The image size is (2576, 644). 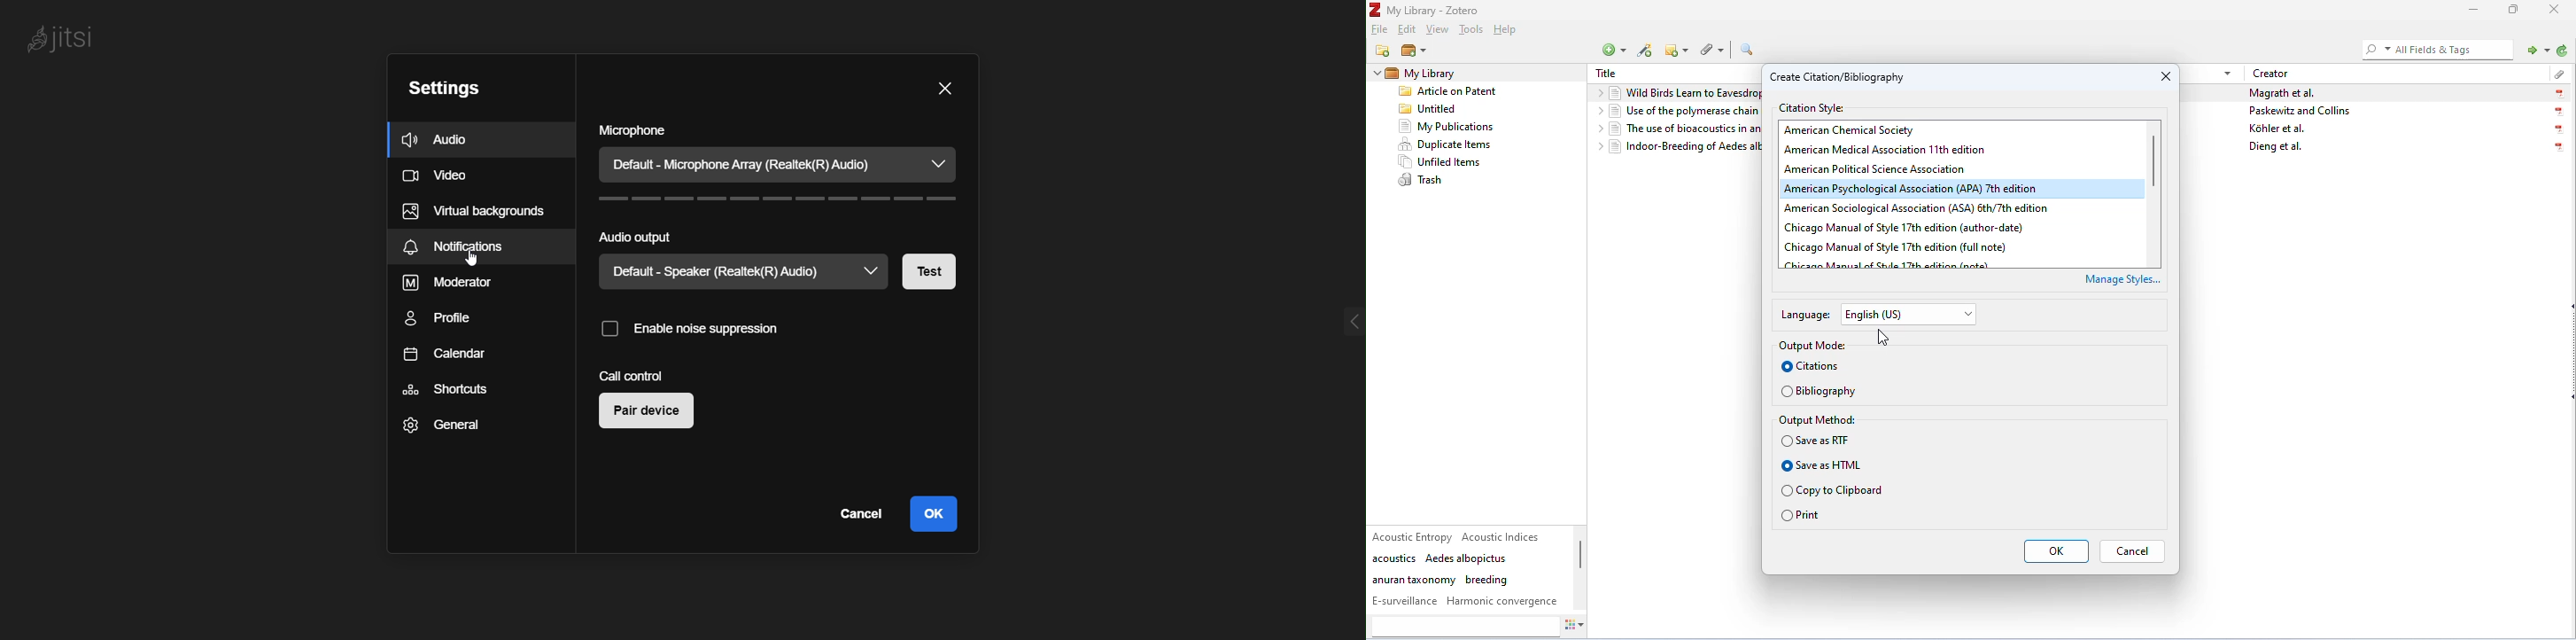 I want to click on Acoustic Entropy Acoustic Indices, so click(x=1459, y=536).